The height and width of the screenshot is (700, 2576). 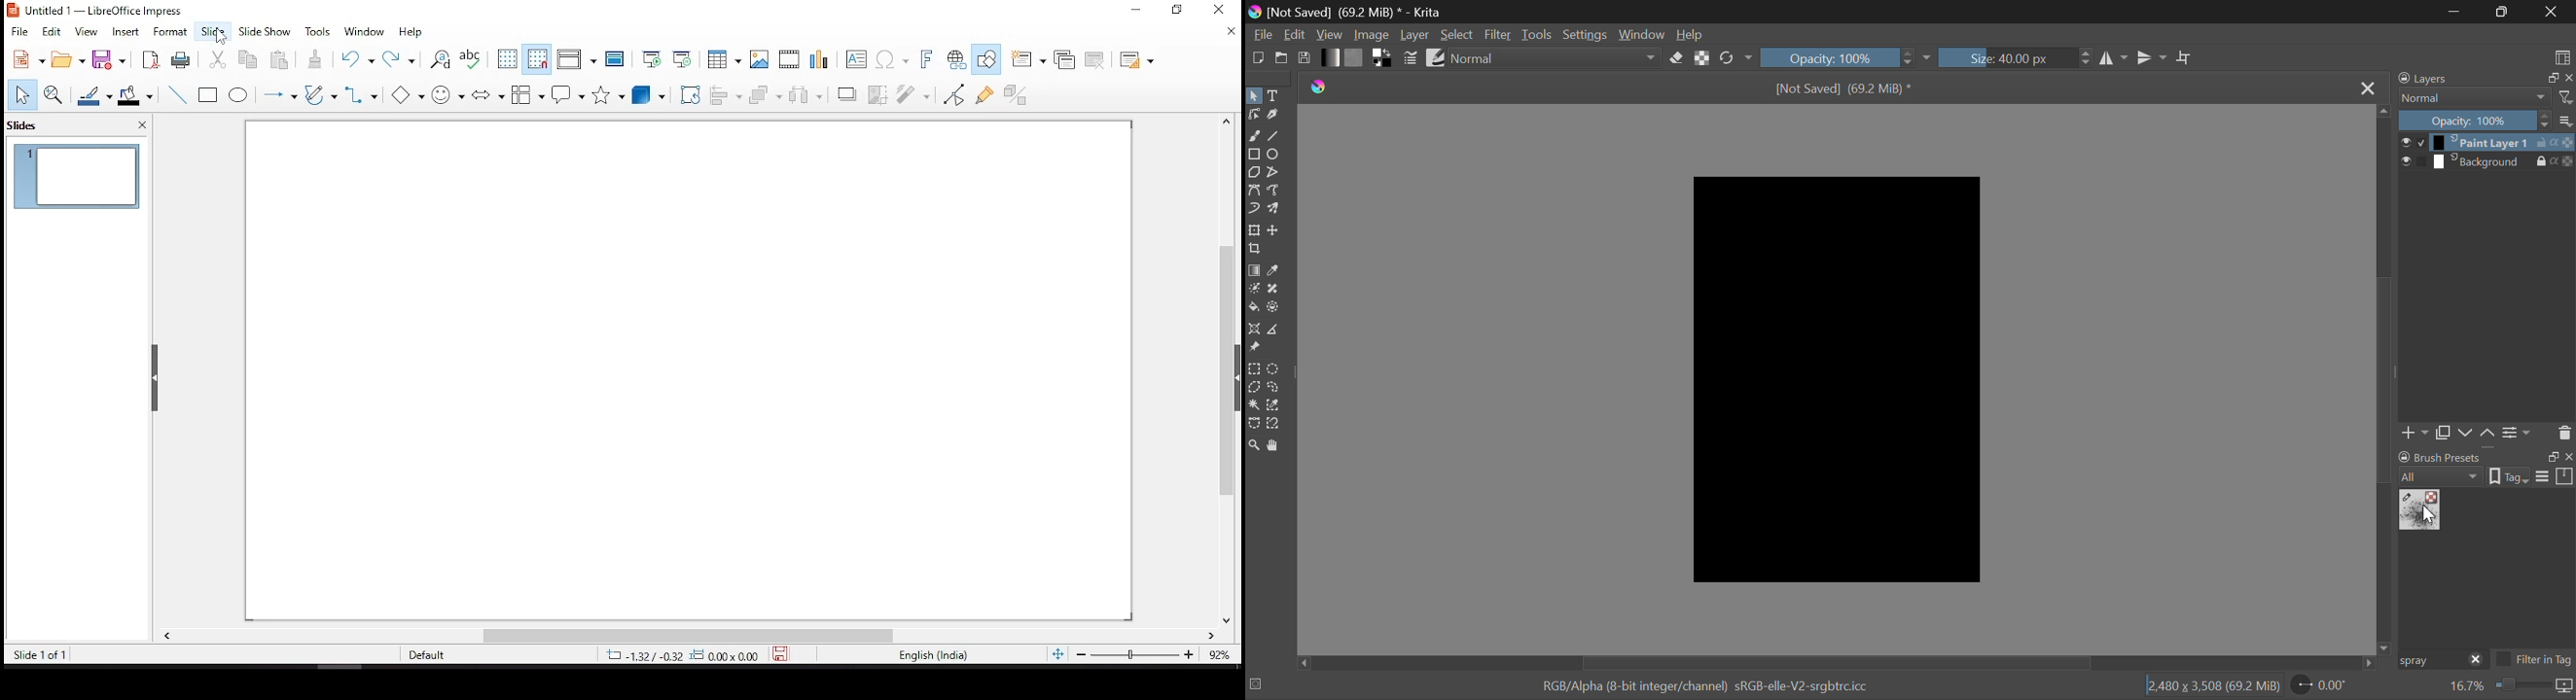 I want to click on text box, so click(x=859, y=59).